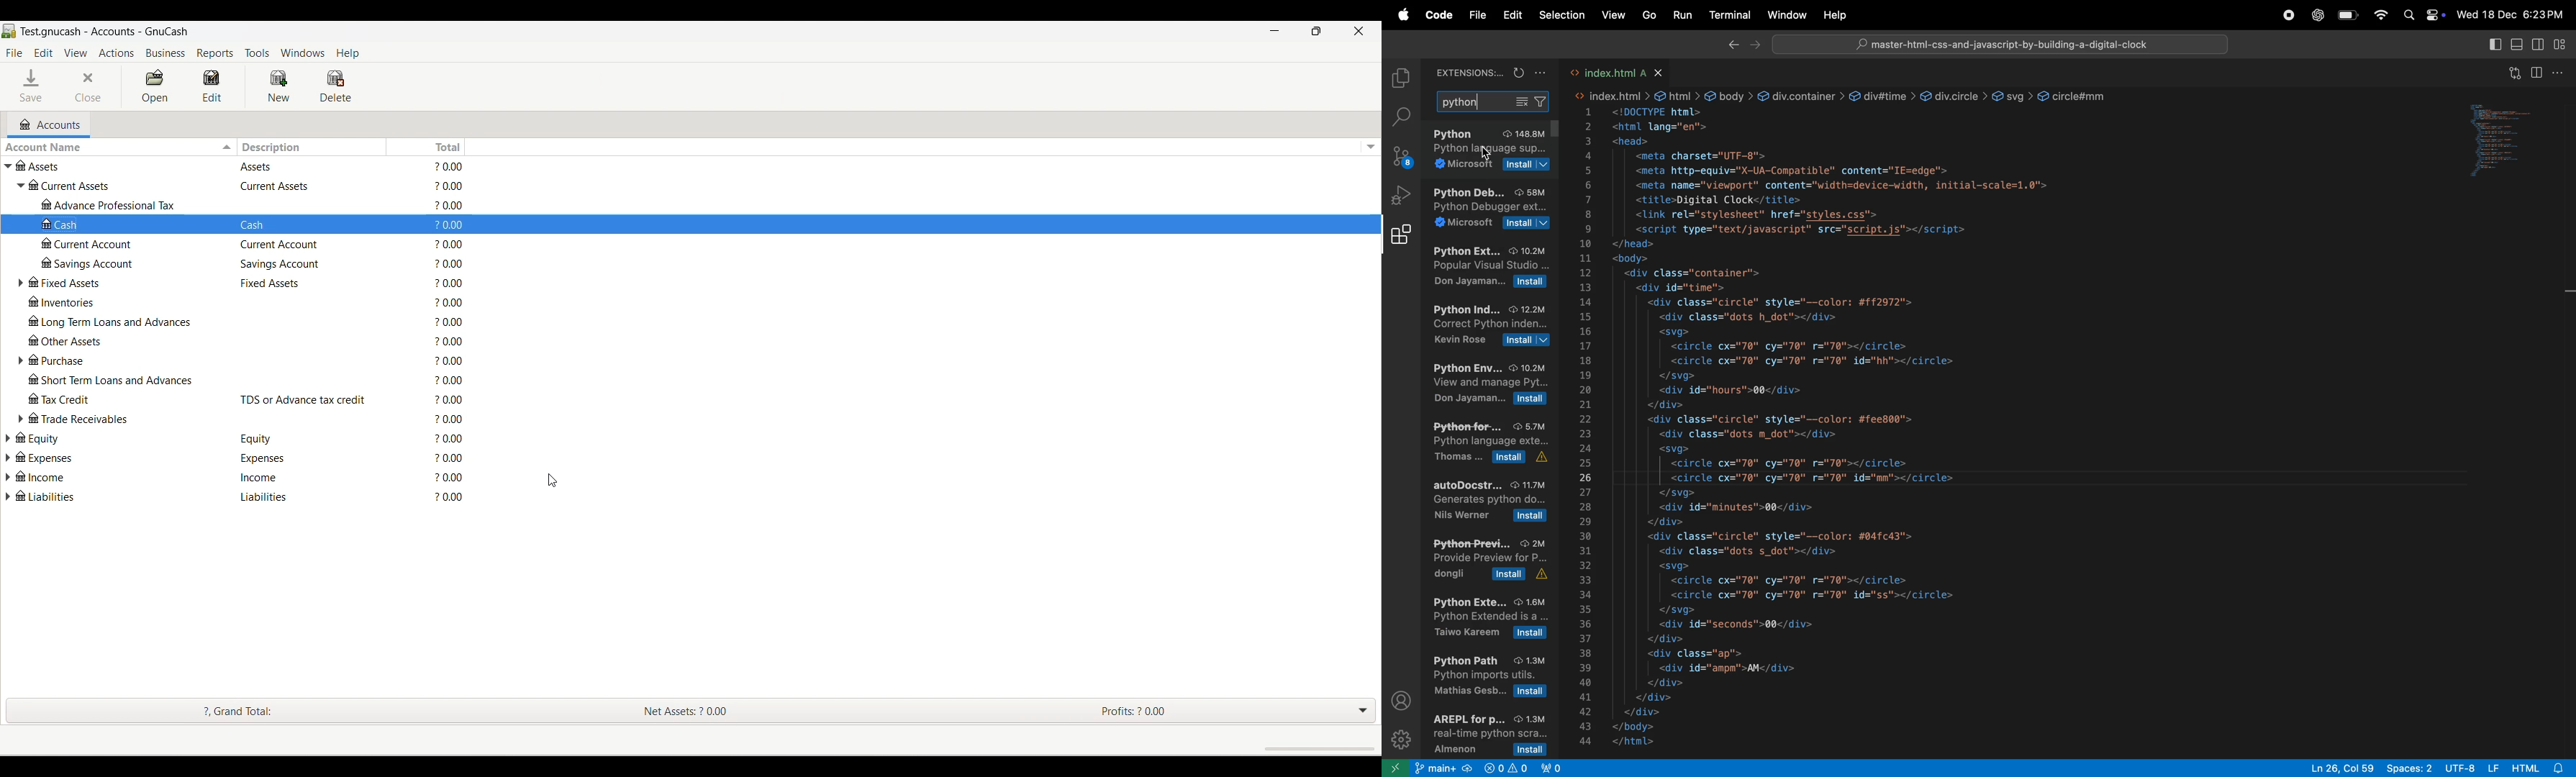 The height and width of the screenshot is (784, 2576). I want to click on python format, so click(1493, 445).